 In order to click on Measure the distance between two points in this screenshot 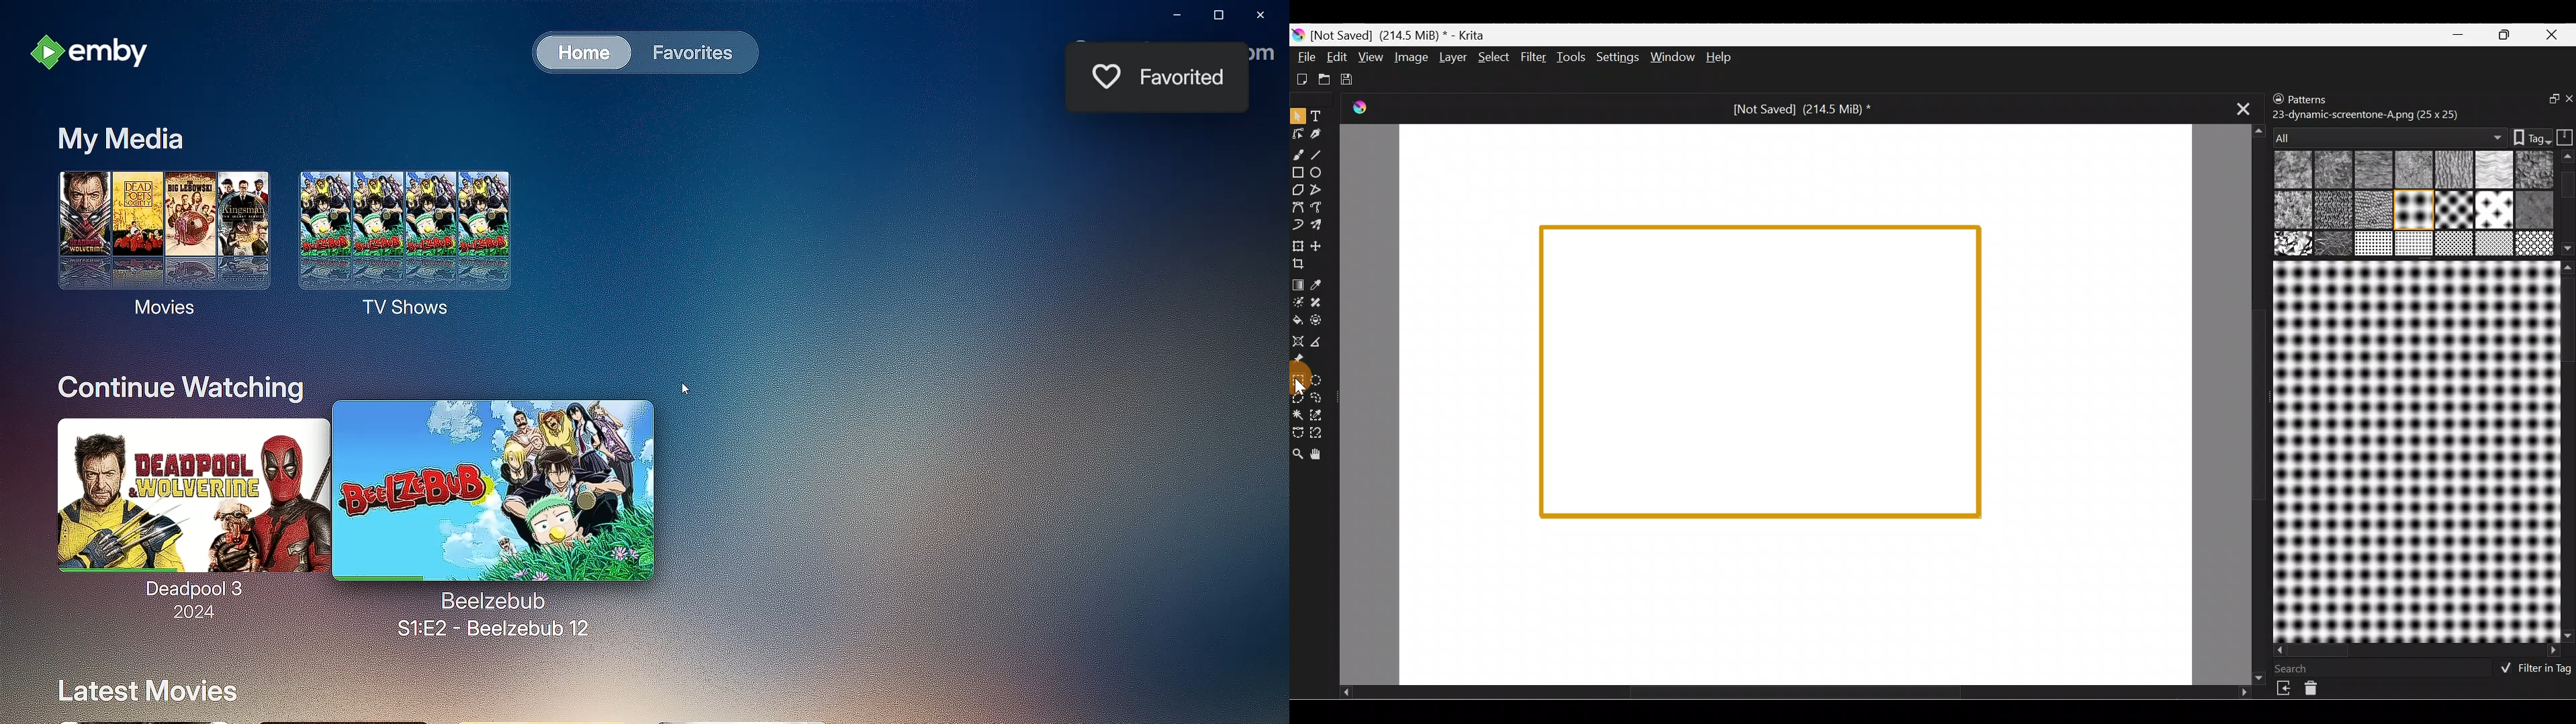, I will do `click(1322, 342)`.